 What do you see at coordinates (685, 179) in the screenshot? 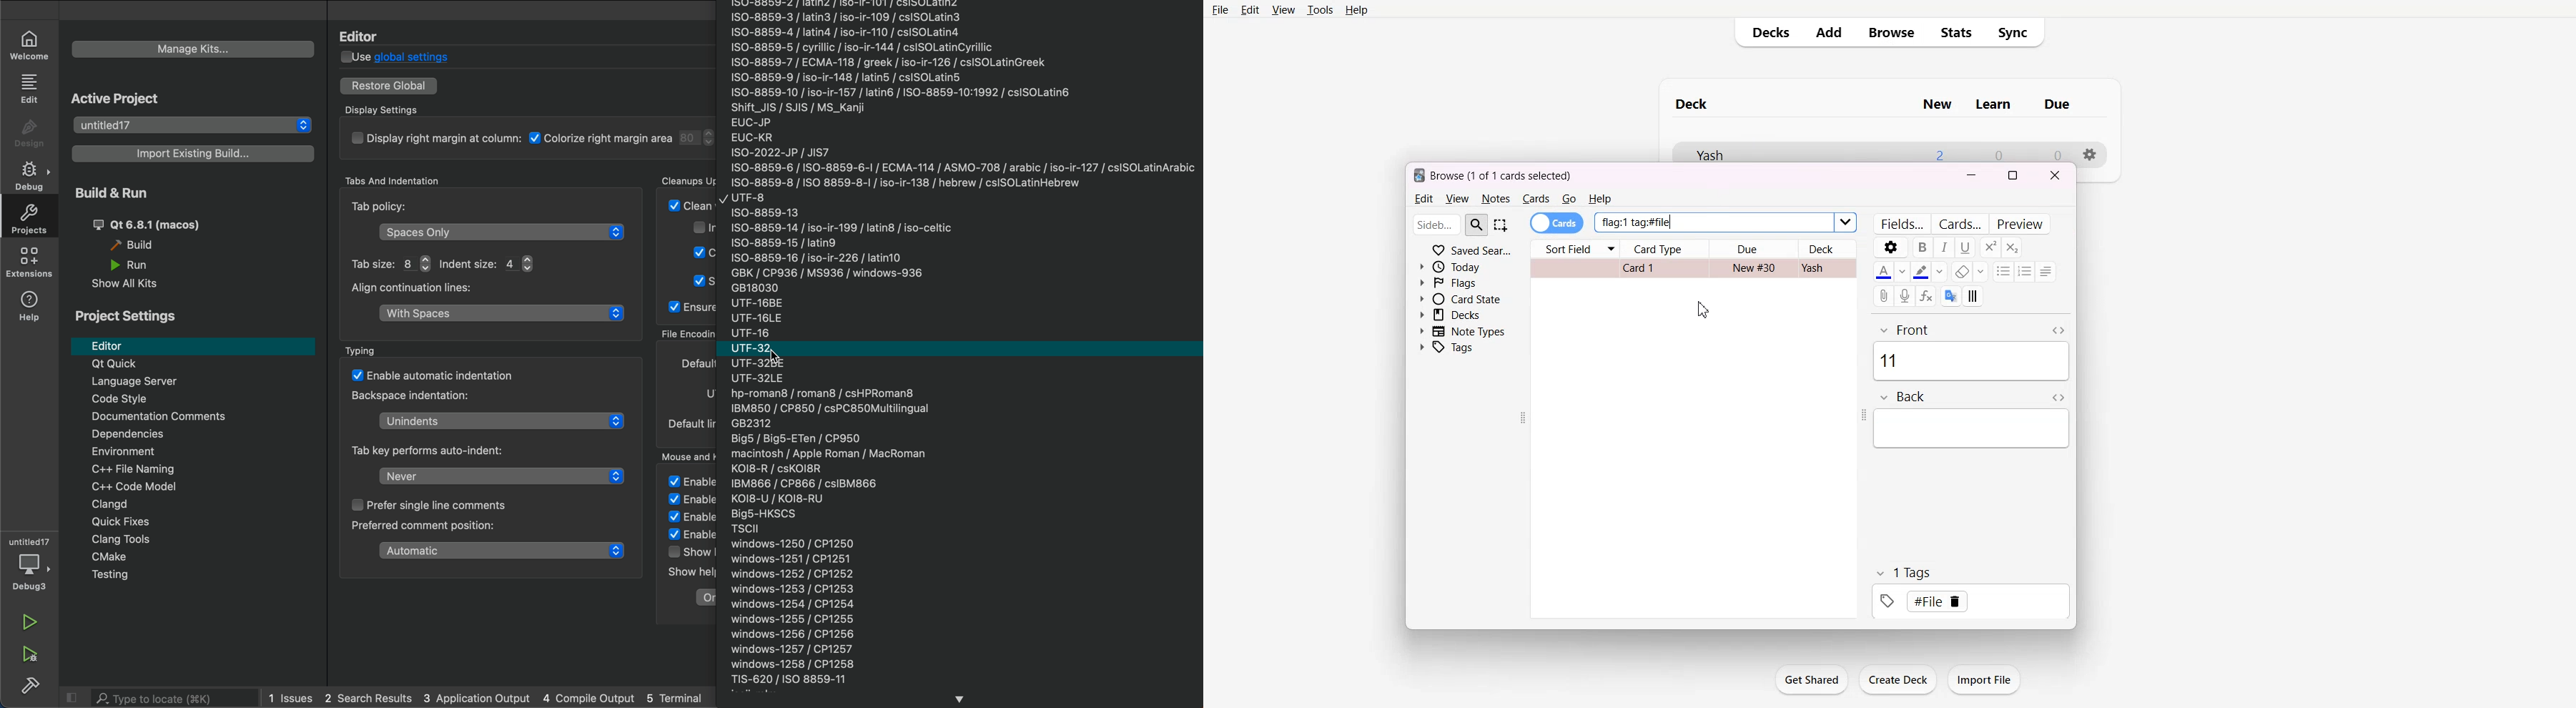
I see `Cleanups Upon Saving` at bounding box center [685, 179].